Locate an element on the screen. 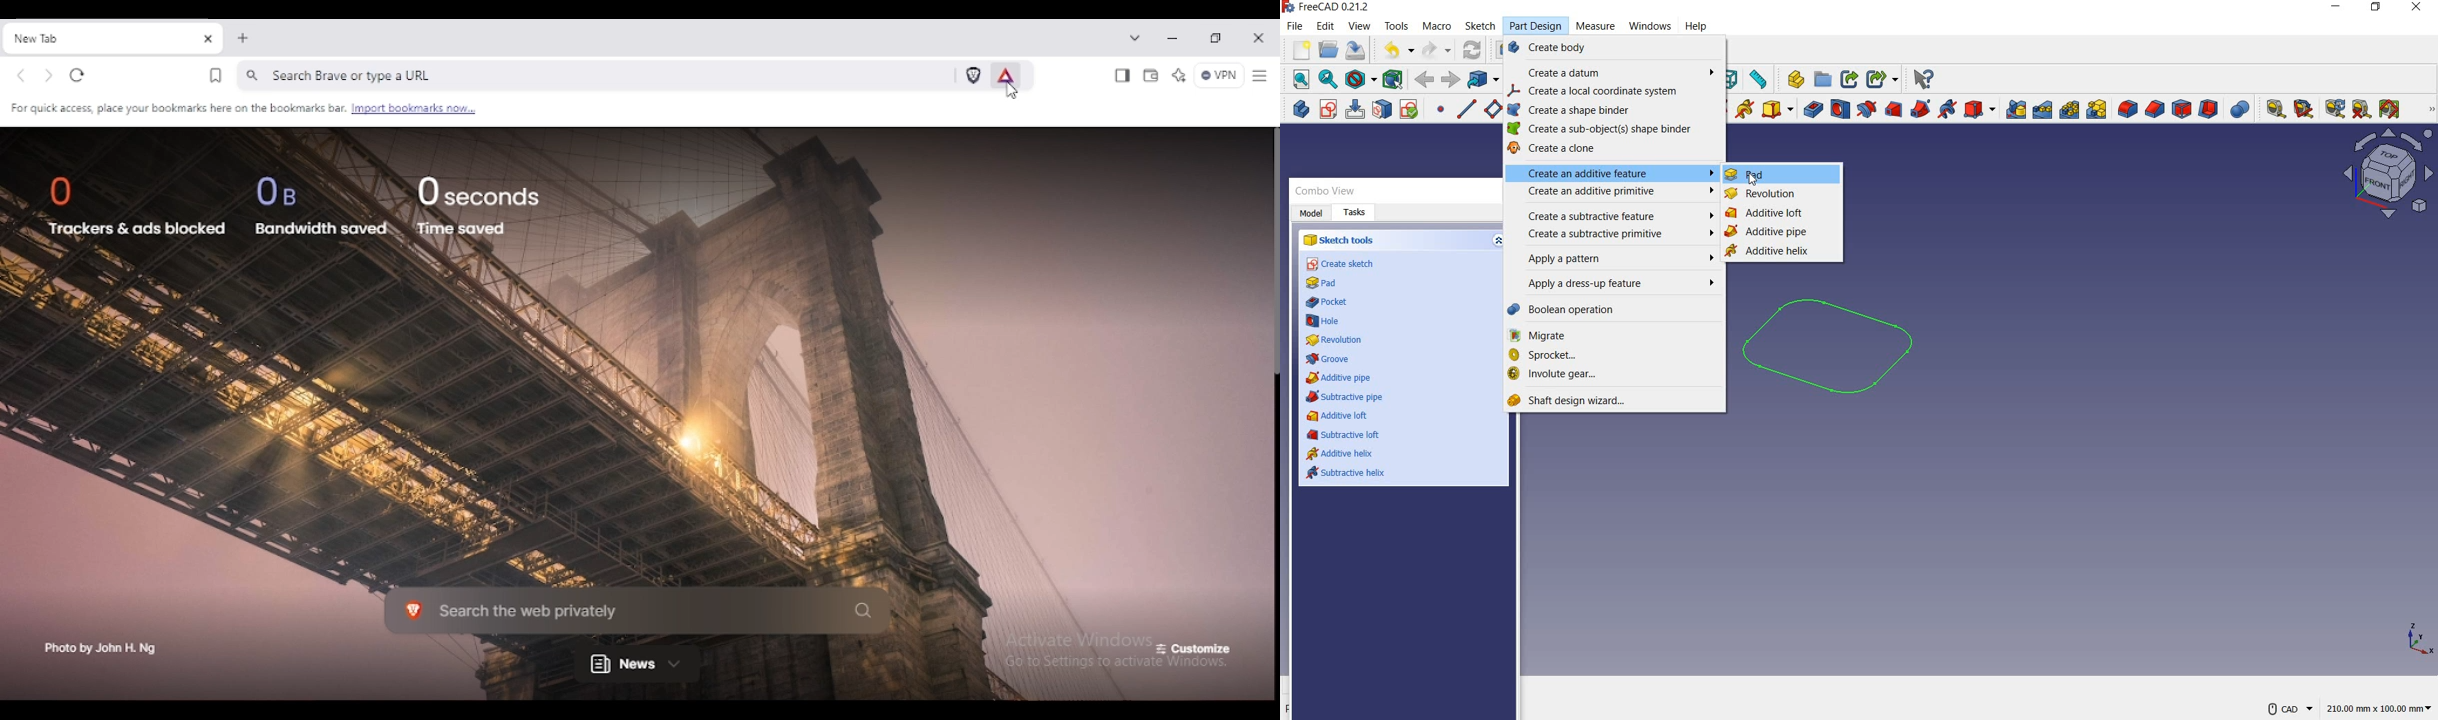 The height and width of the screenshot is (728, 2464). minimize is located at coordinates (1173, 40).